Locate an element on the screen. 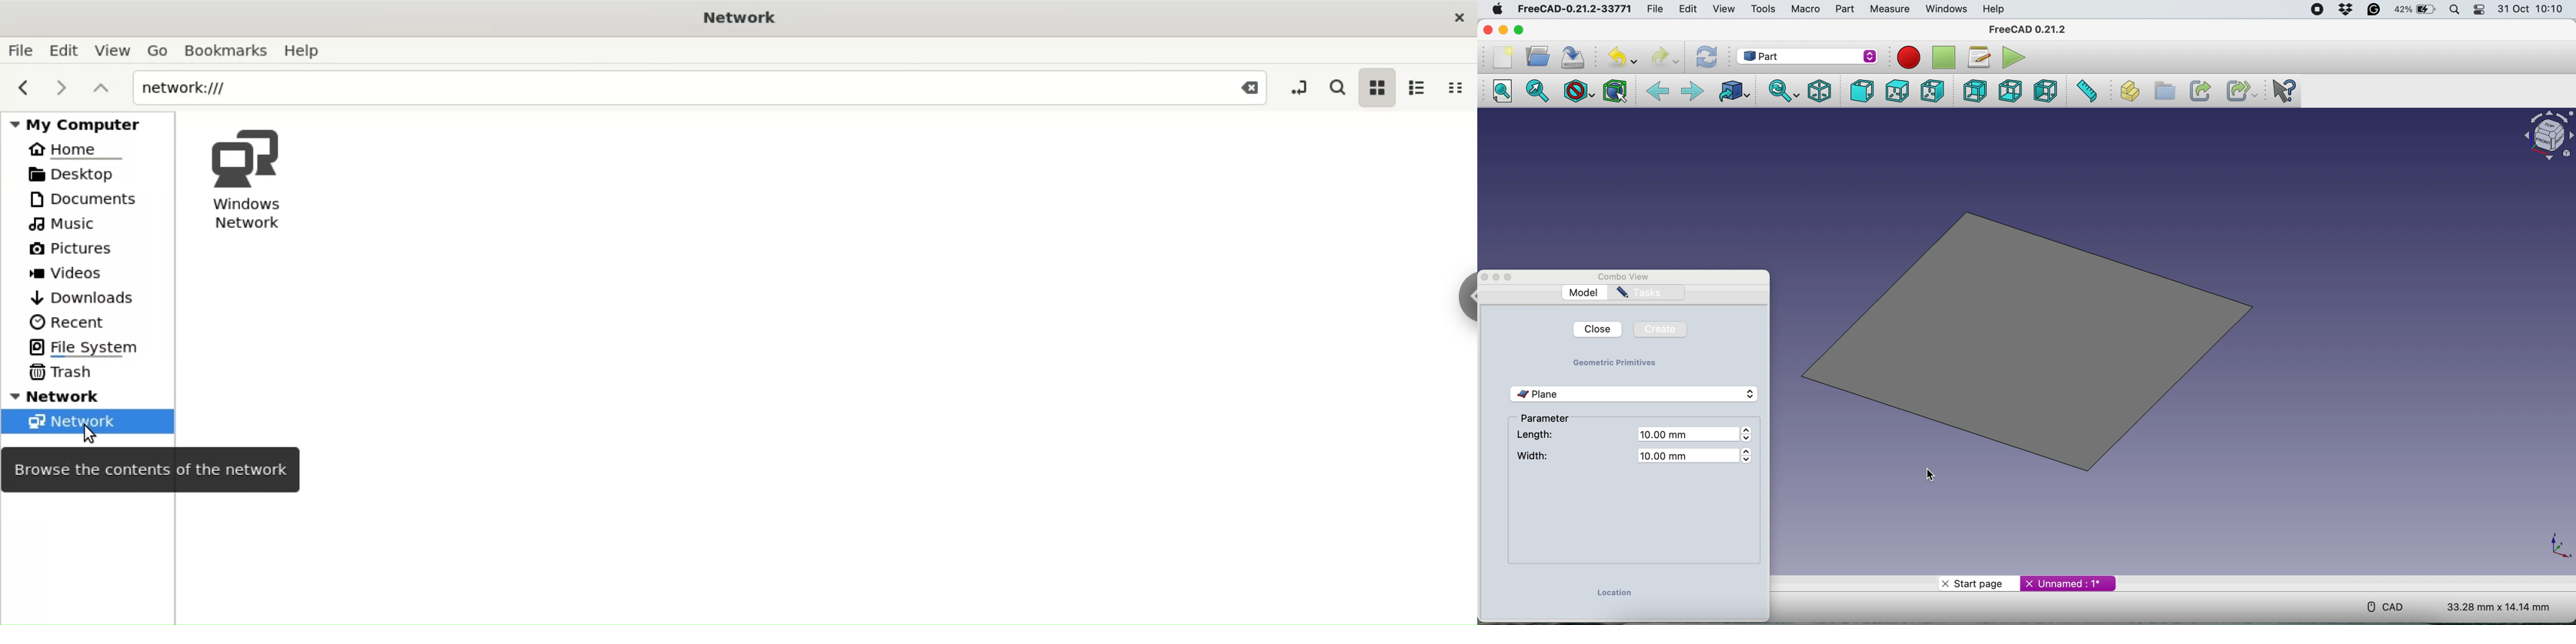  Combo View is located at coordinates (1625, 277).